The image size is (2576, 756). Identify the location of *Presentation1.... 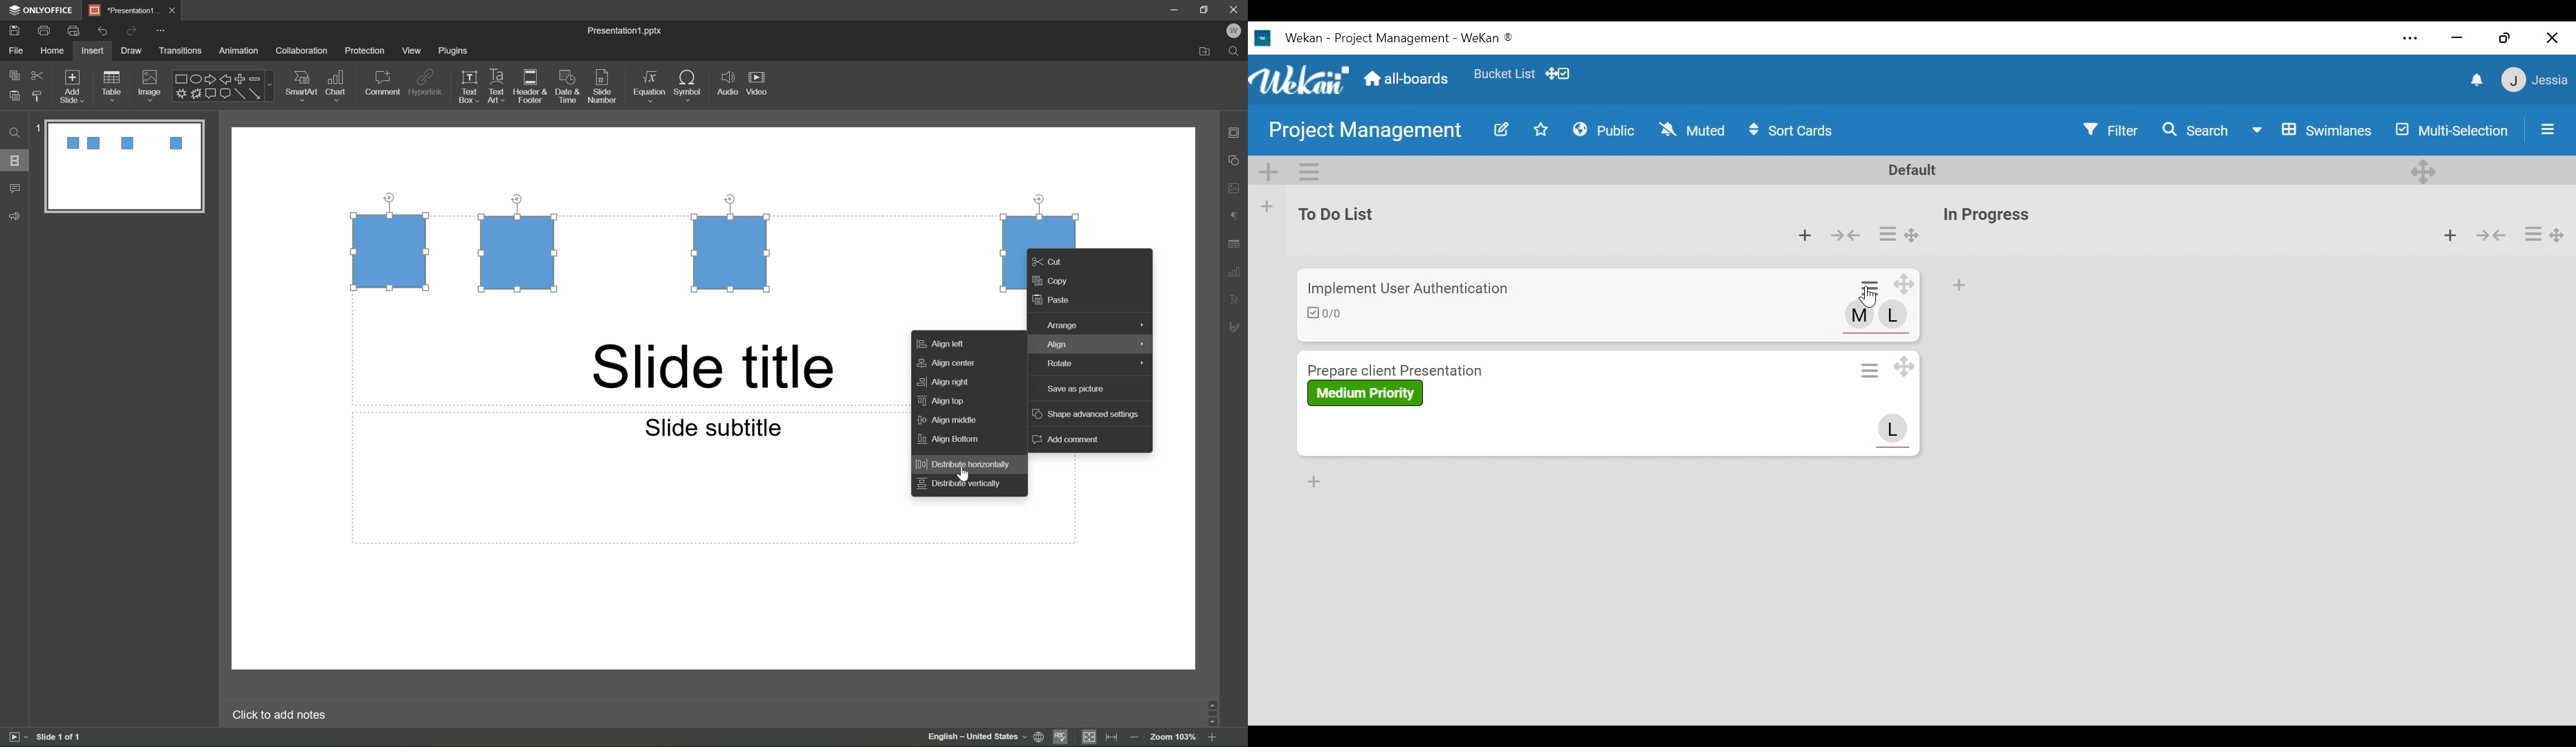
(126, 9).